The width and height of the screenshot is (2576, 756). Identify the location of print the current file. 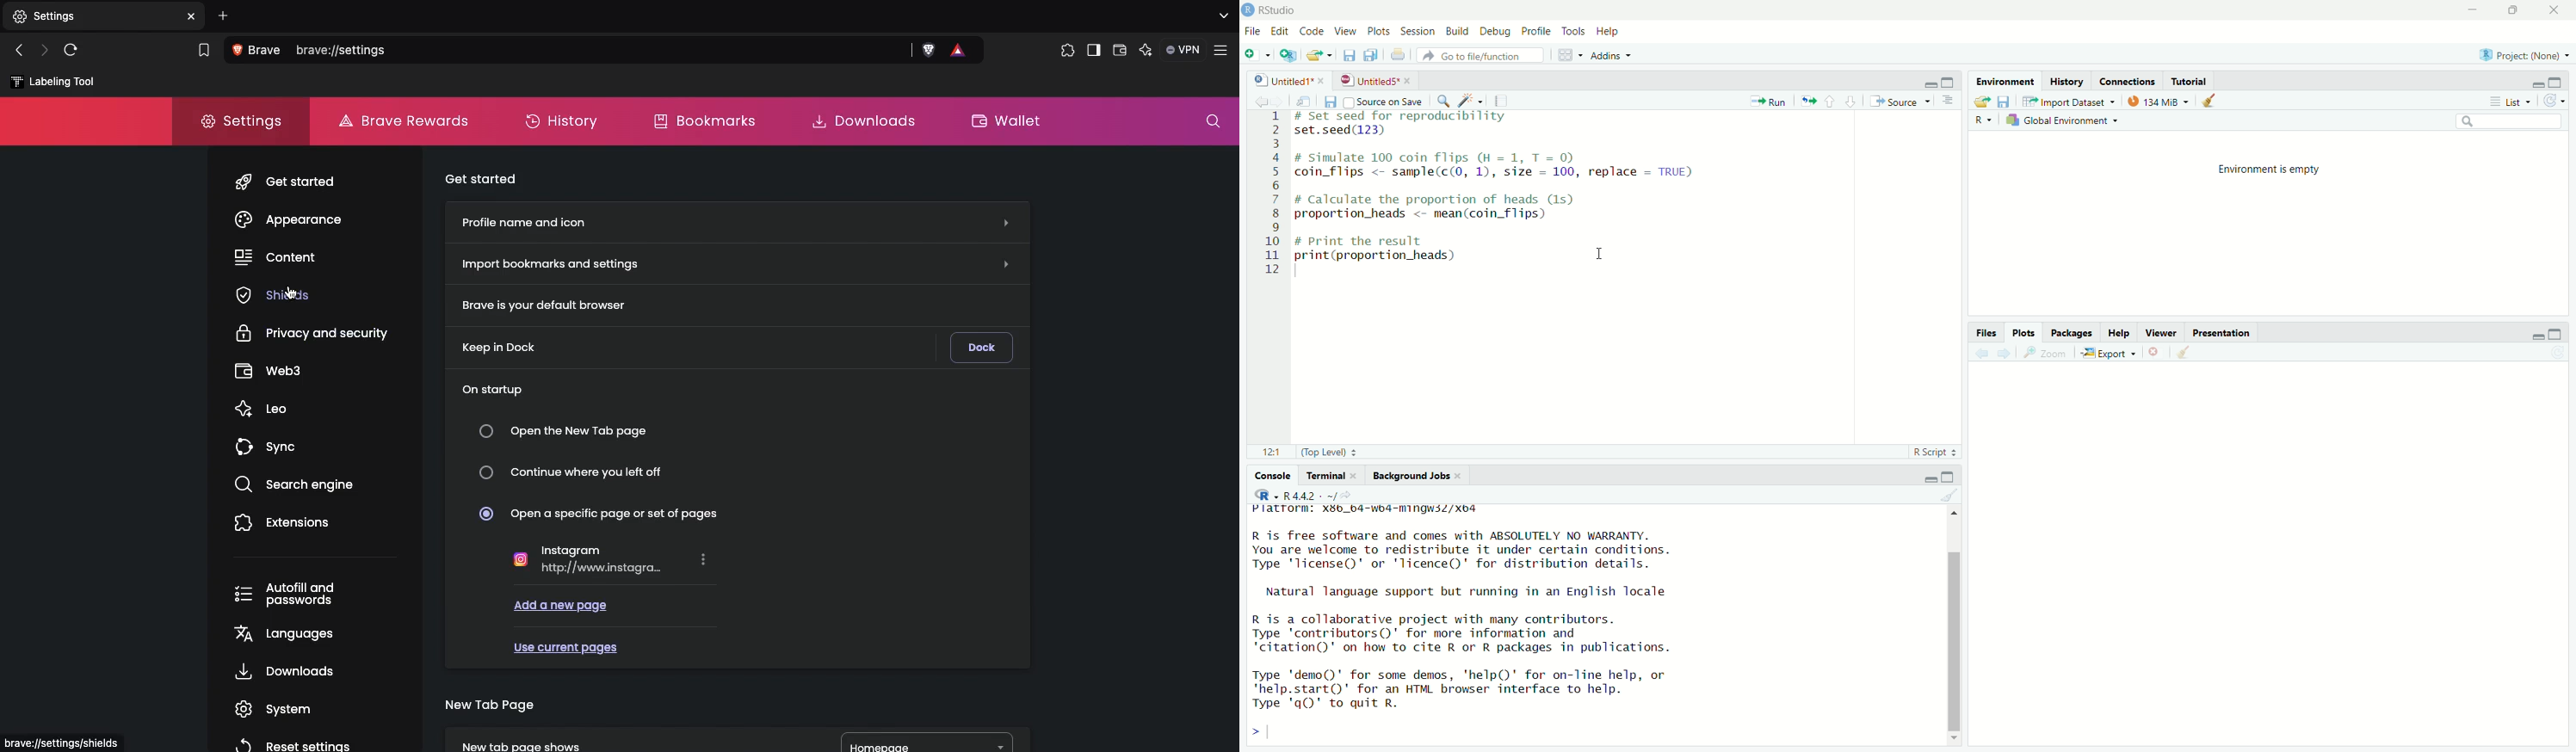
(1397, 56).